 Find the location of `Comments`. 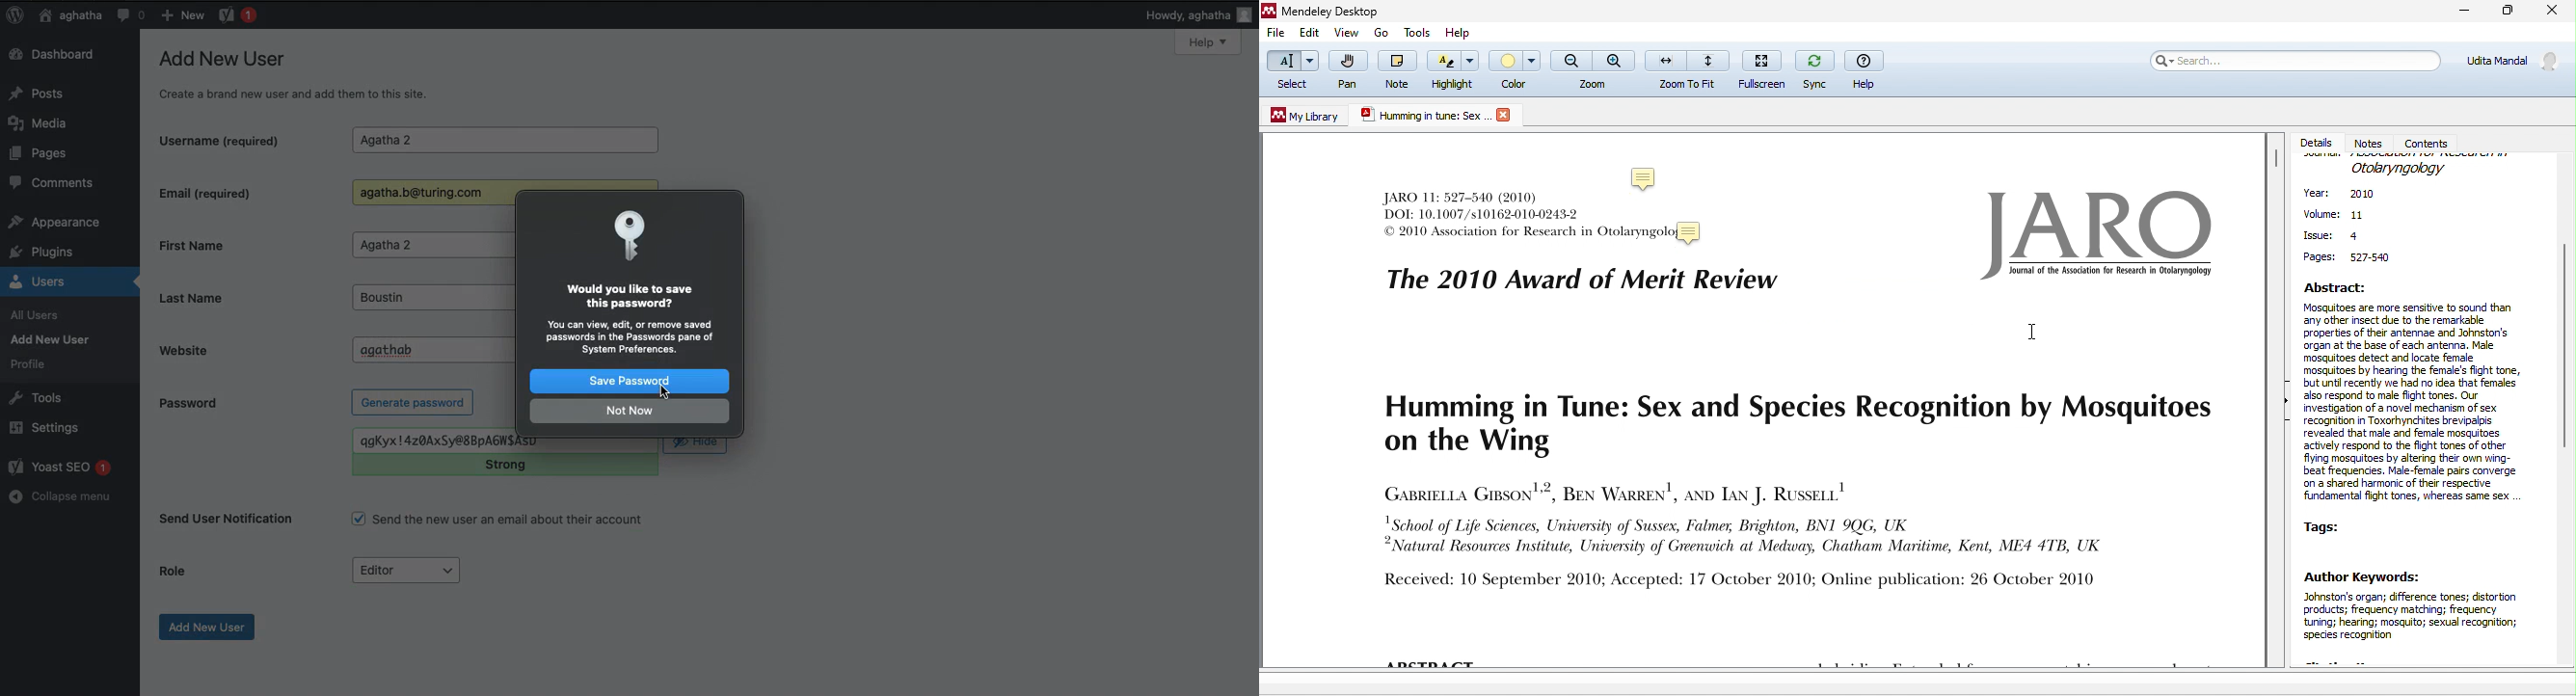

Comments is located at coordinates (53, 185).